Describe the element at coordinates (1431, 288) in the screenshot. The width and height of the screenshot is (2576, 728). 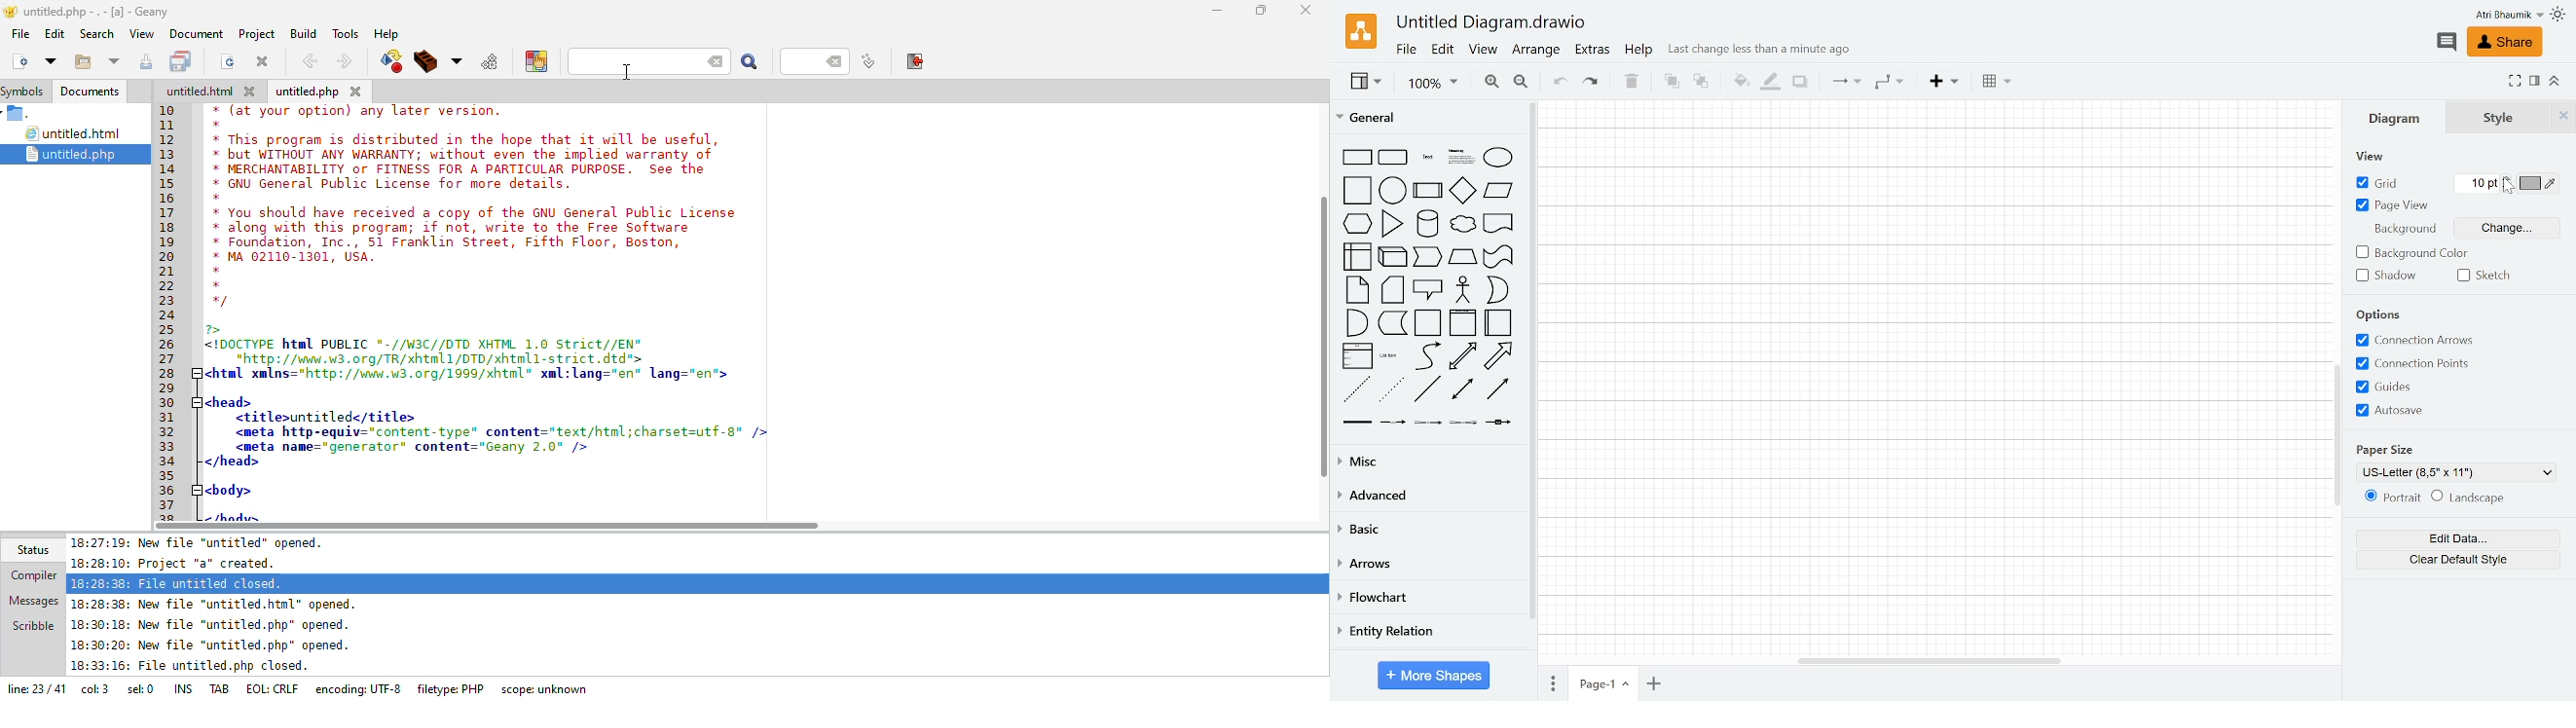
I see `General shapes` at that location.